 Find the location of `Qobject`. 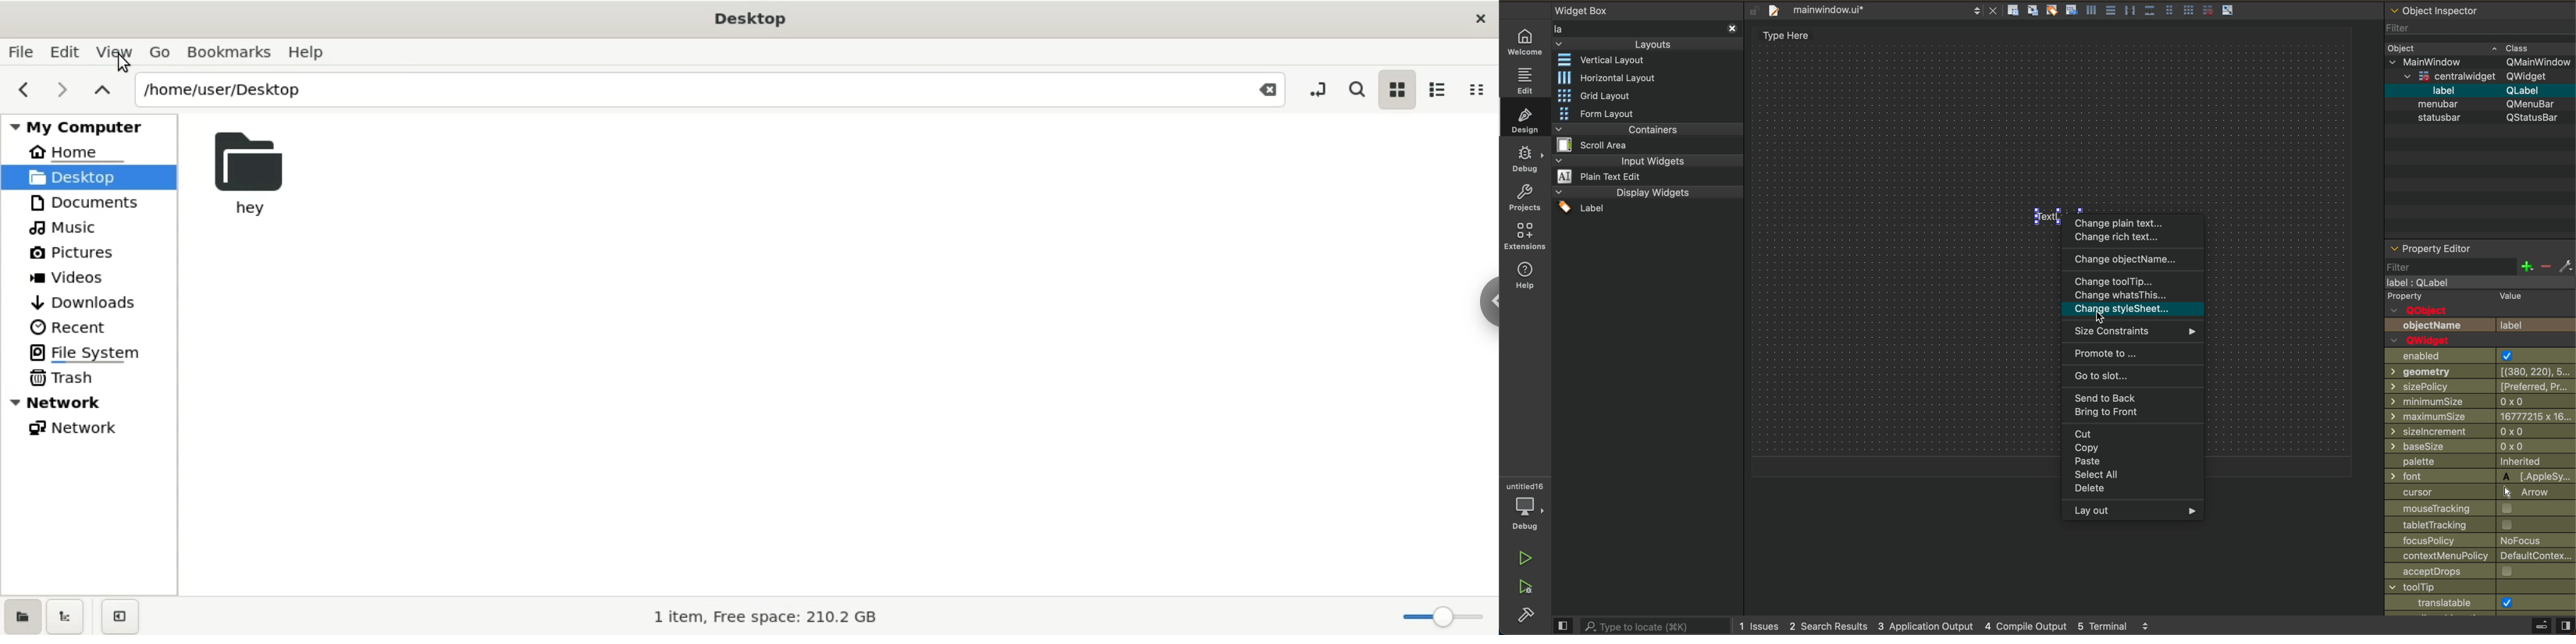

Qobject is located at coordinates (2481, 304).